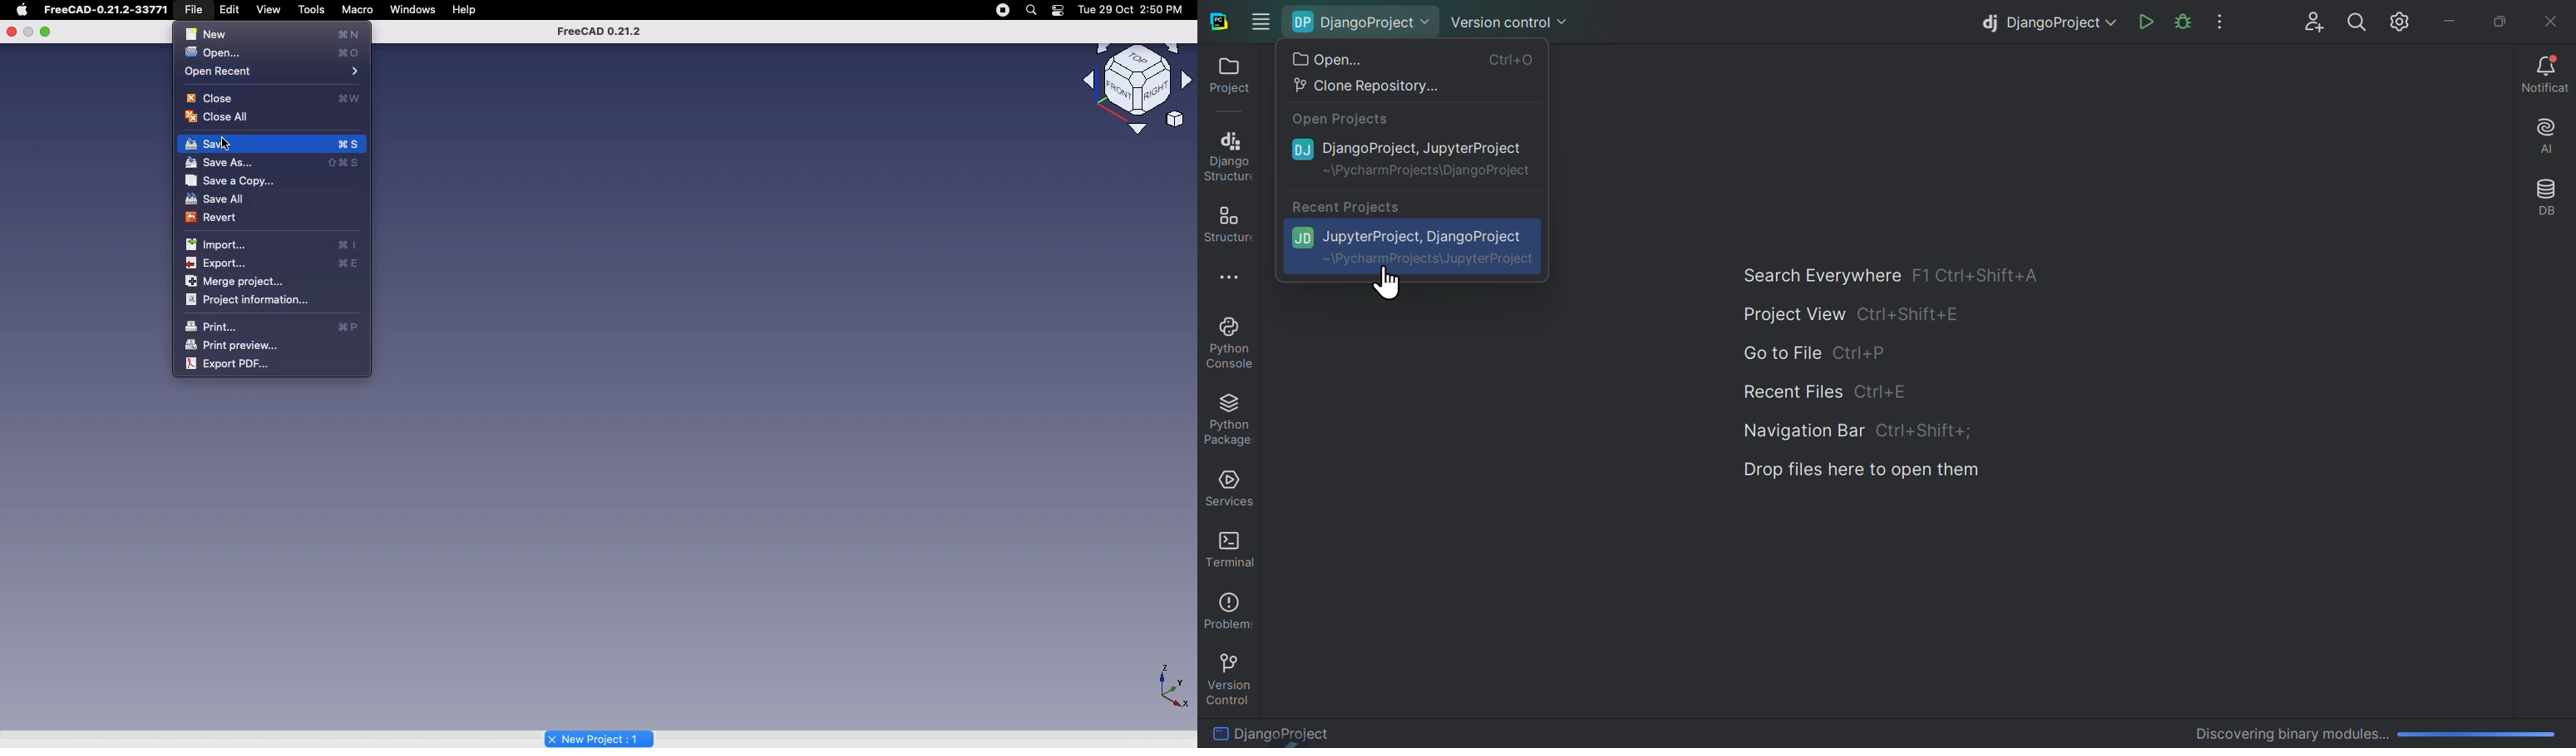 The image size is (2576, 756). I want to click on Close , so click(275, 97).